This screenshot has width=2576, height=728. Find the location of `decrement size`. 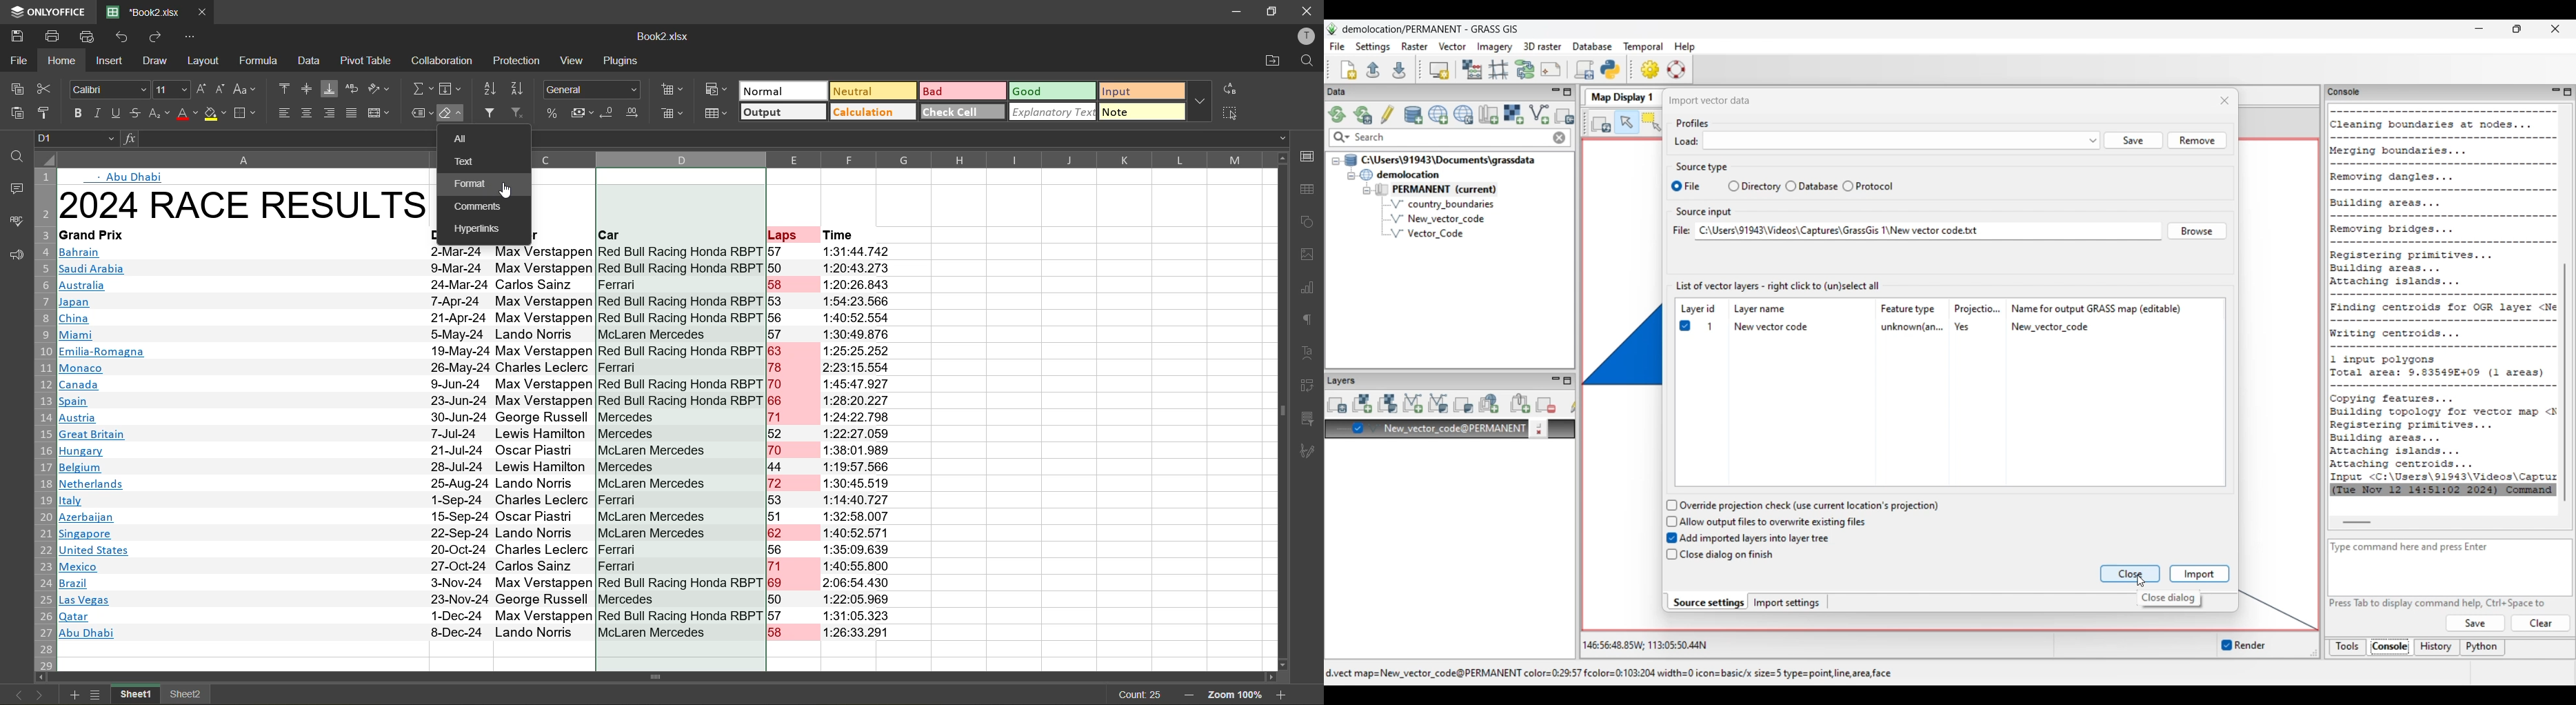

decrement size is located at coordinates (223, 90).